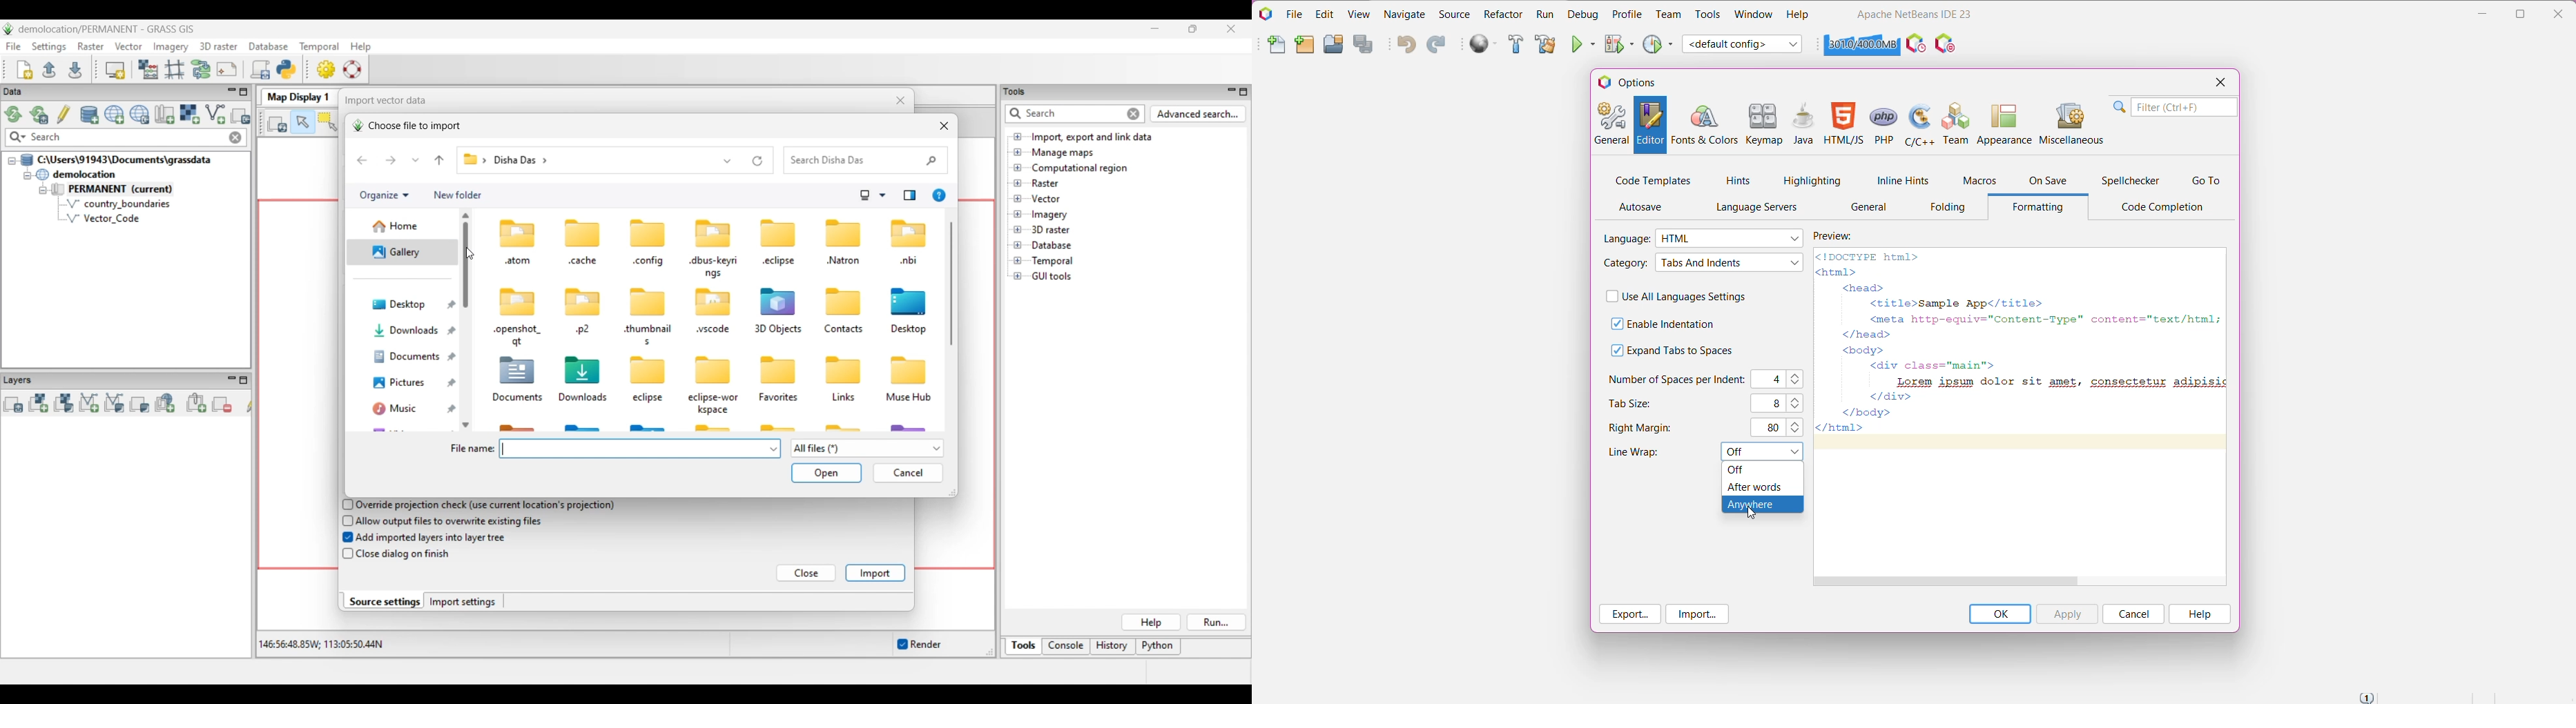  Describe the element at coordinates (1544, 15) in the screenshot. I see `Run` at that location.